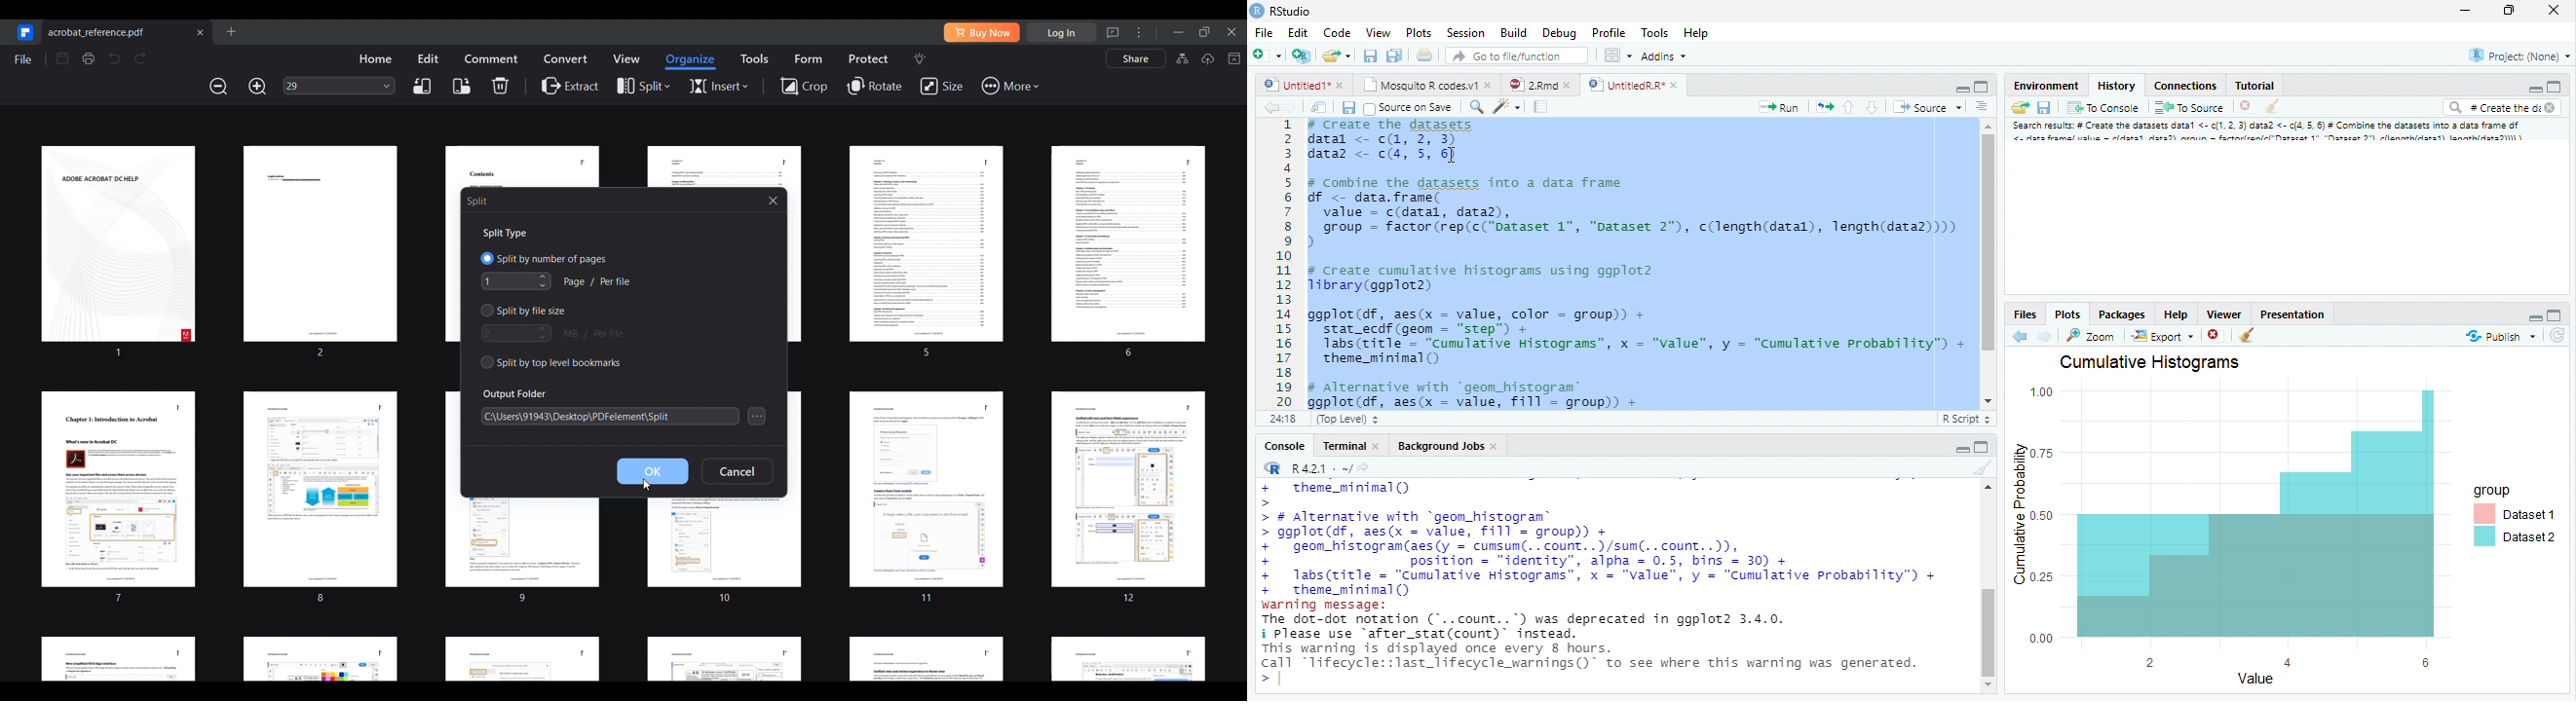  What do you see at coordinates (1317, 107) in the screenshot?
I see `Show in the new window` at bounding box center [1317, 107].